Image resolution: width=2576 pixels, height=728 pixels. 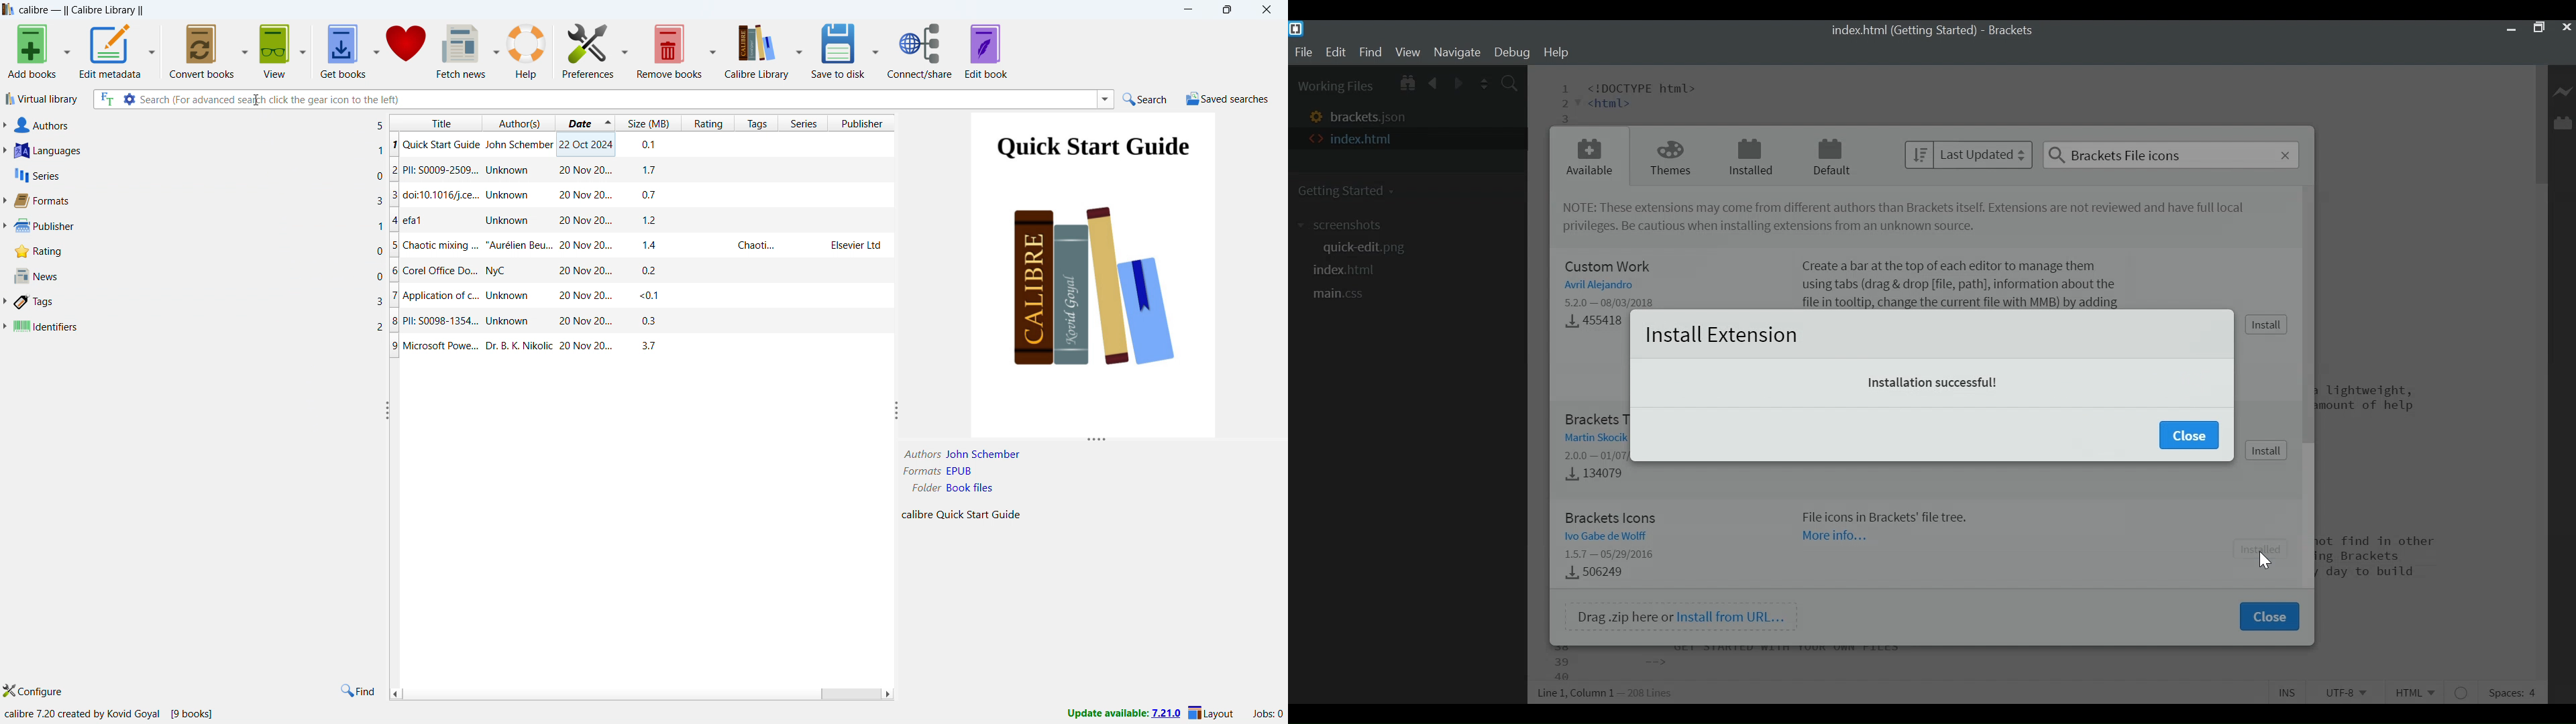 I want to click on edit metadata, so click(x=110, y=51).